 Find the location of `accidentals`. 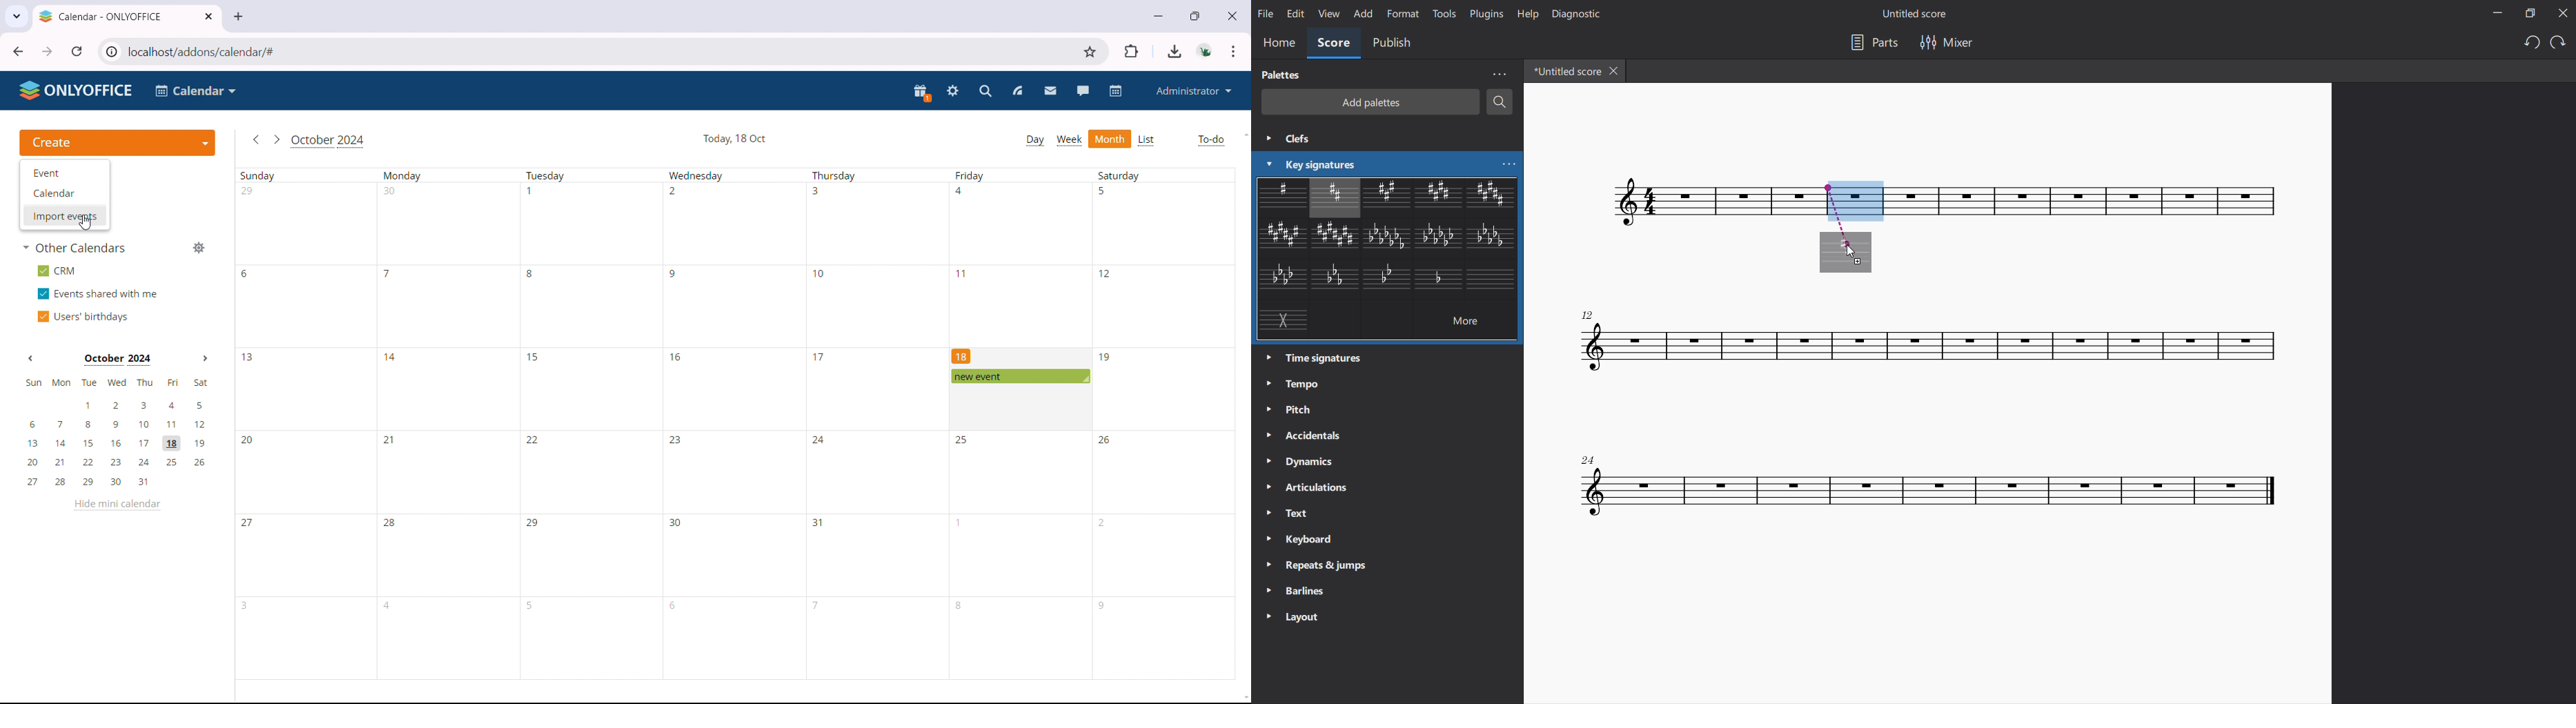

accidentals is located at coordinates (1308, 436).